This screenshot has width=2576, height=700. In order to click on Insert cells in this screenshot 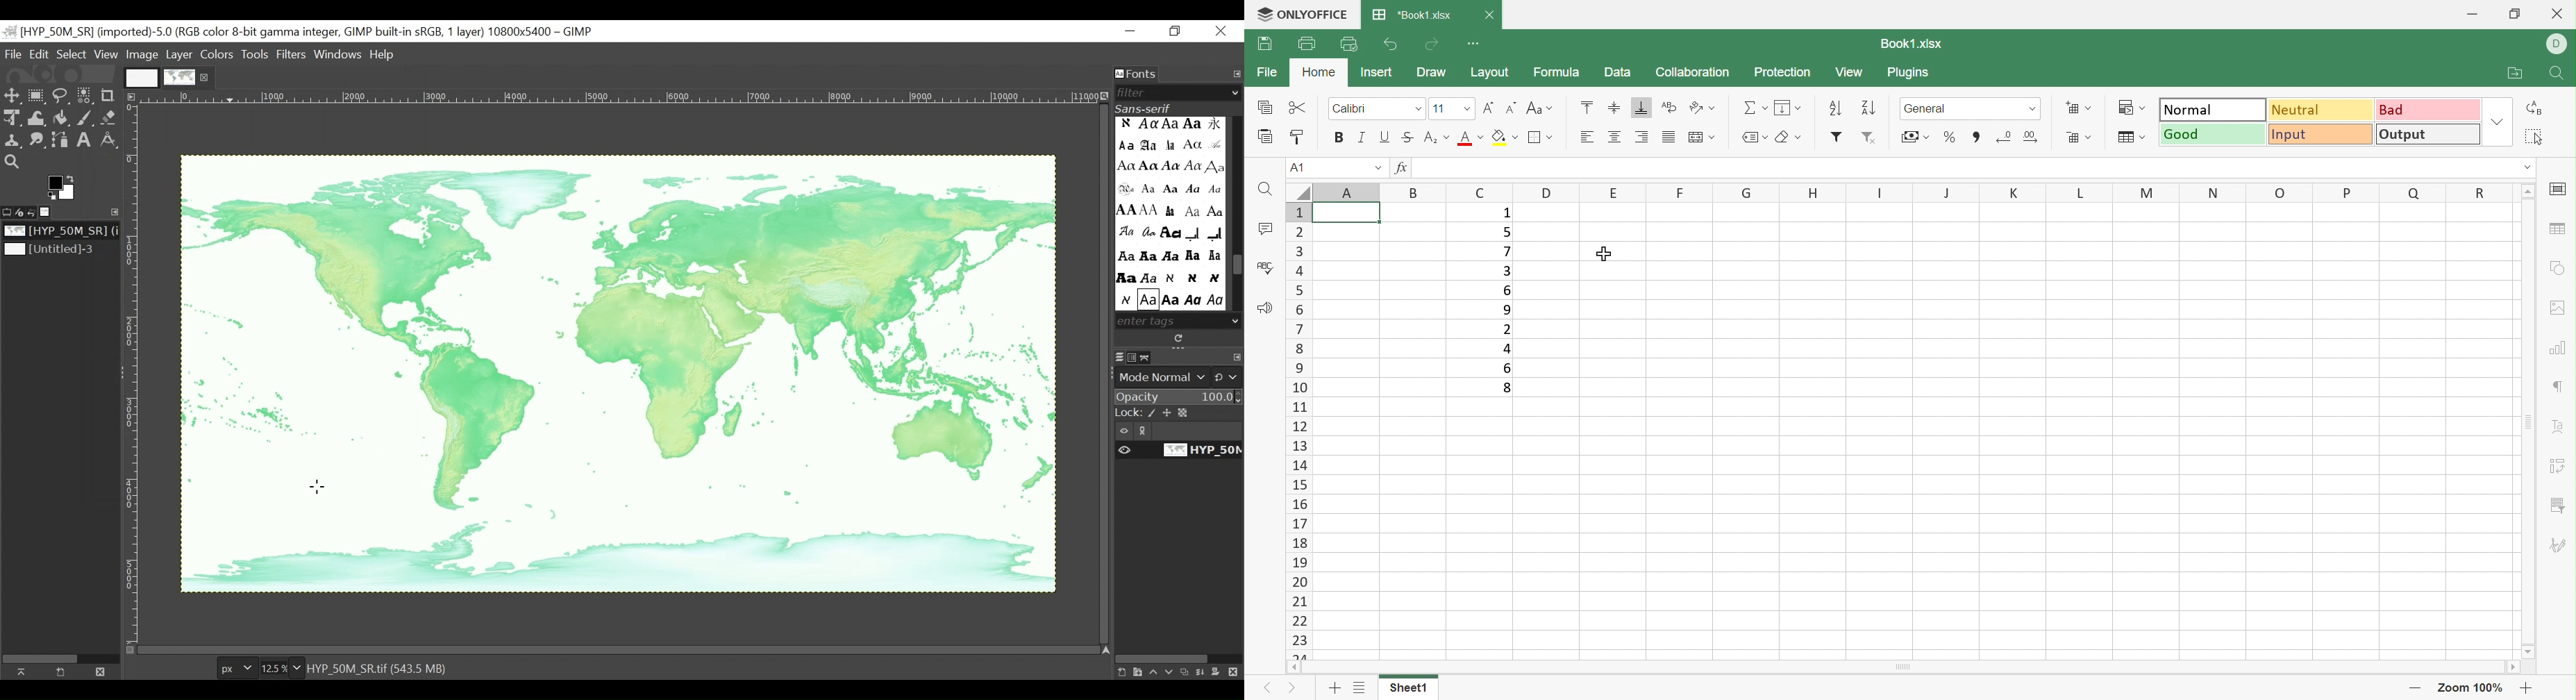, I will do `click(2080, 107)`.